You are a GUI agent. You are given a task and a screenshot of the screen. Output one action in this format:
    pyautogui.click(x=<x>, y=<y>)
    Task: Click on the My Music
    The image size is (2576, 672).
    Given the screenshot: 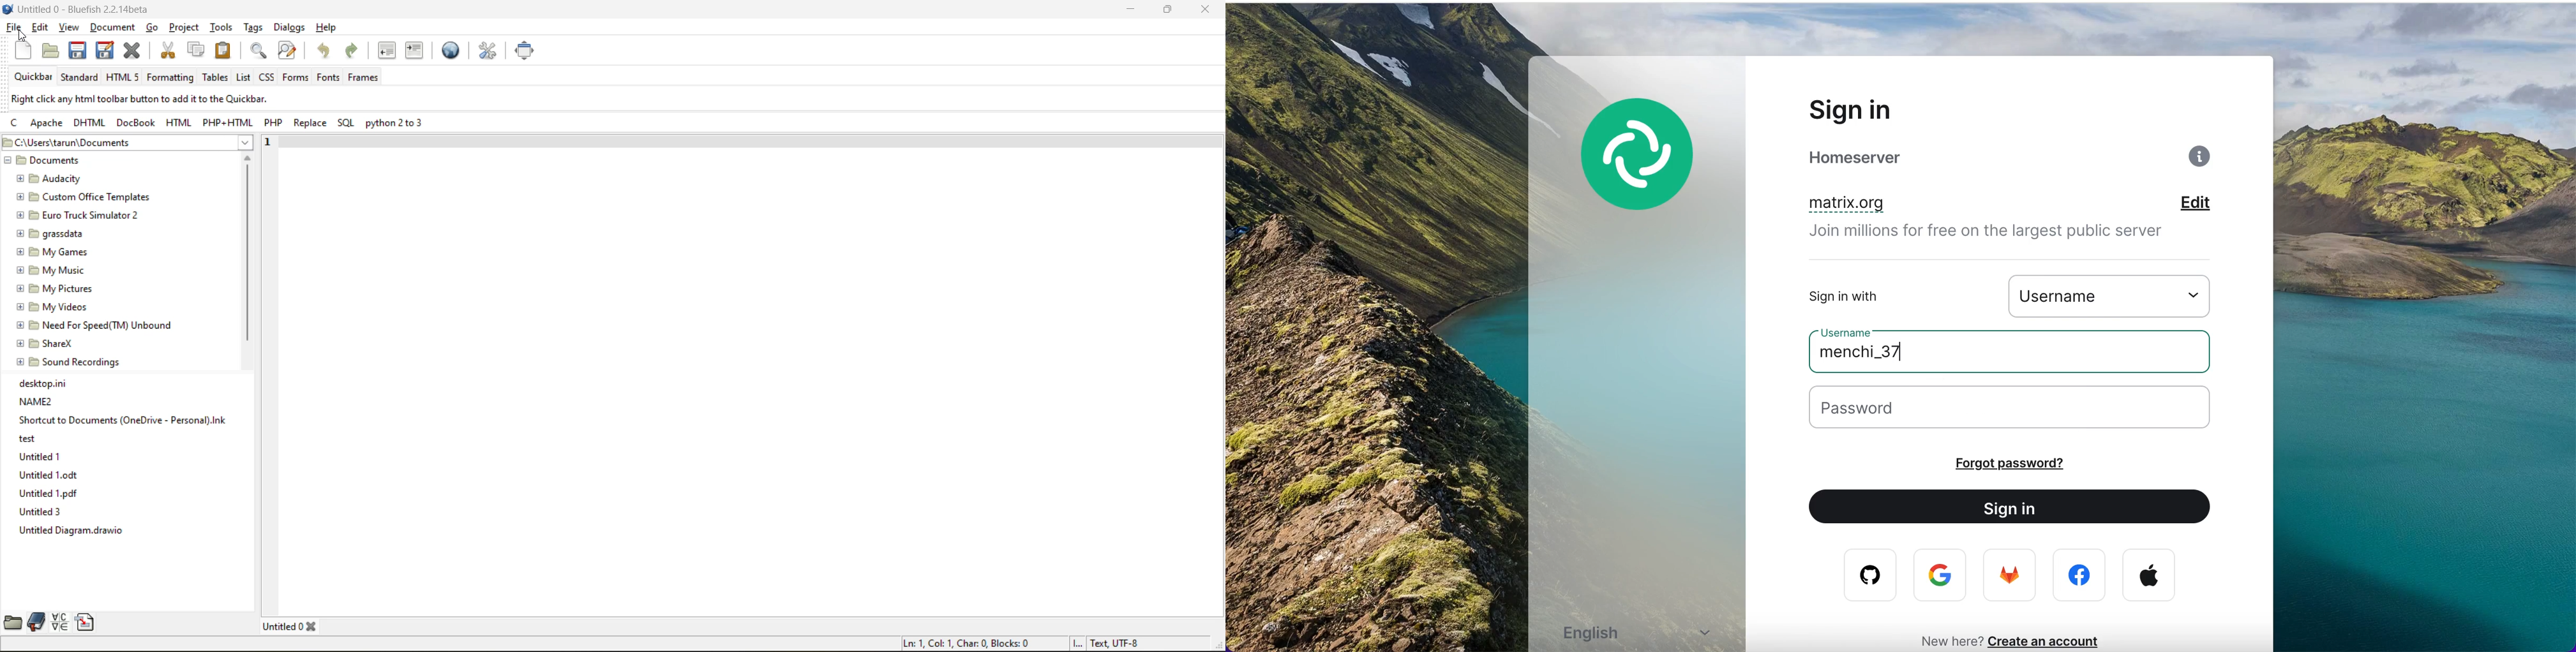 What is the action you would take?
    pyautogui.click(x=54, y=270)
    